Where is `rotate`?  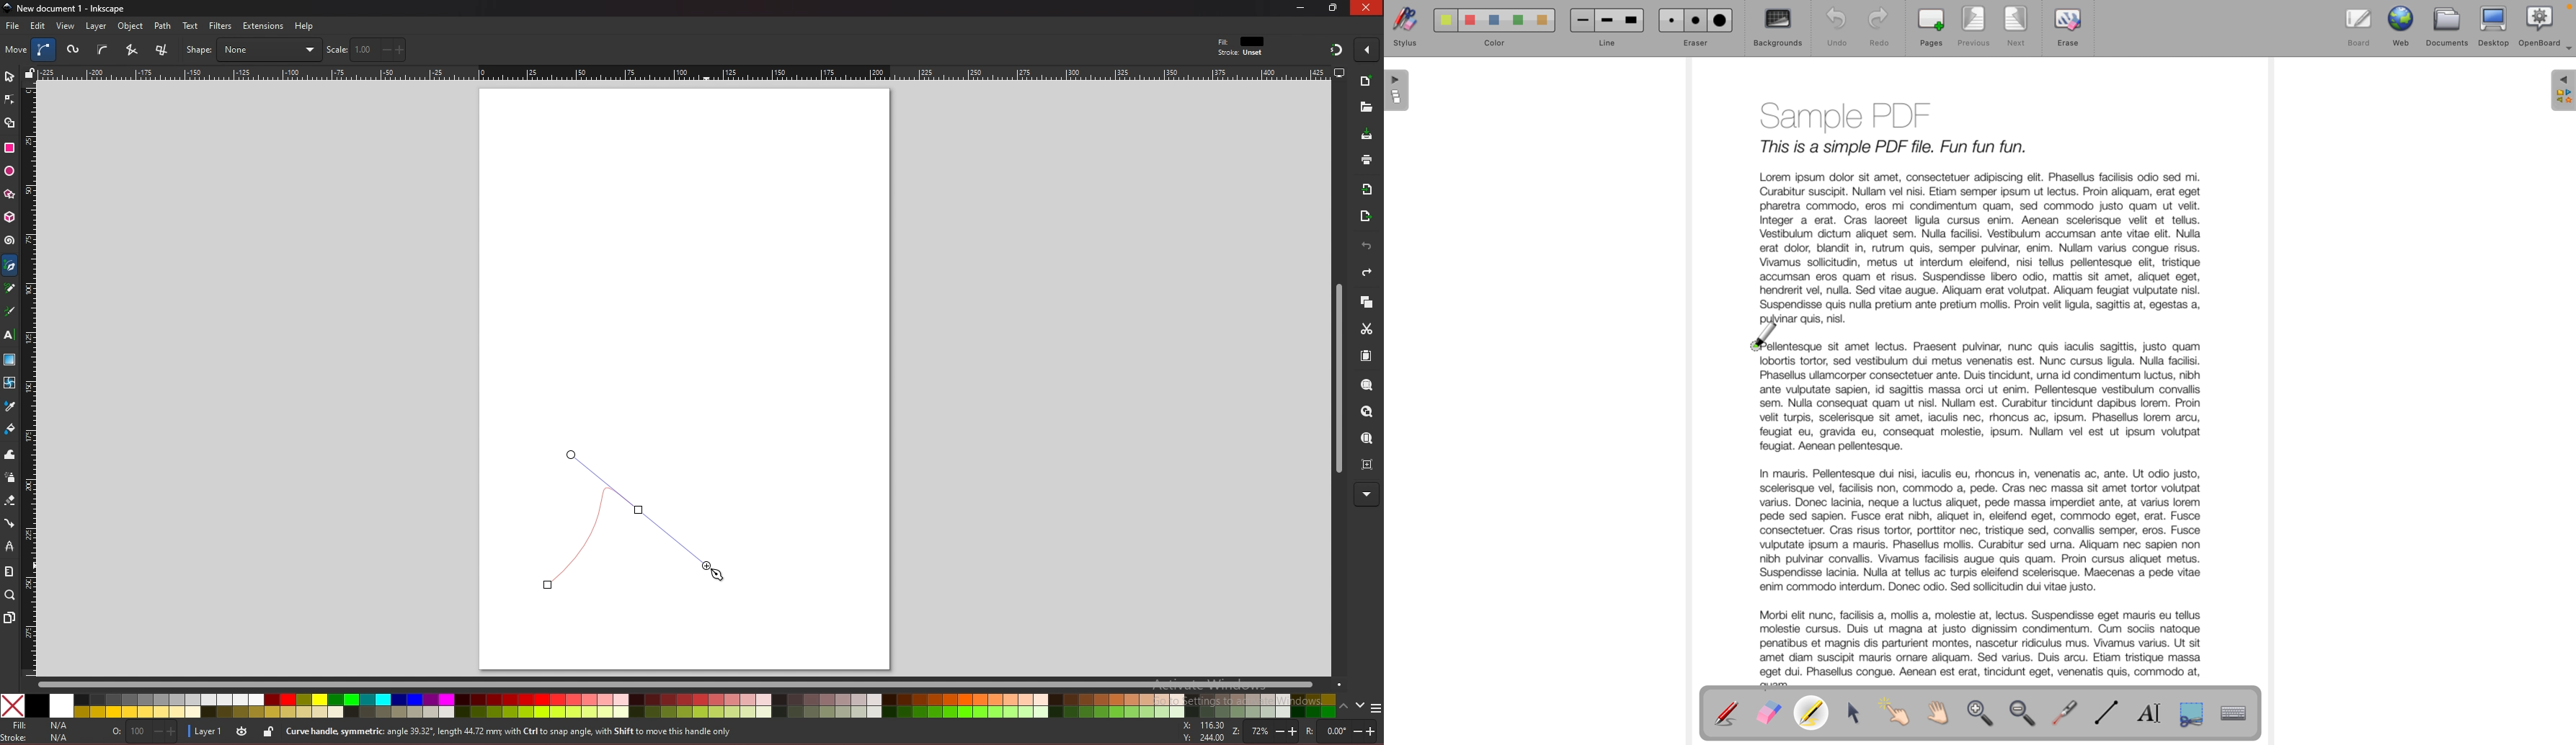
rotate is located at coordinates (1343, 731).